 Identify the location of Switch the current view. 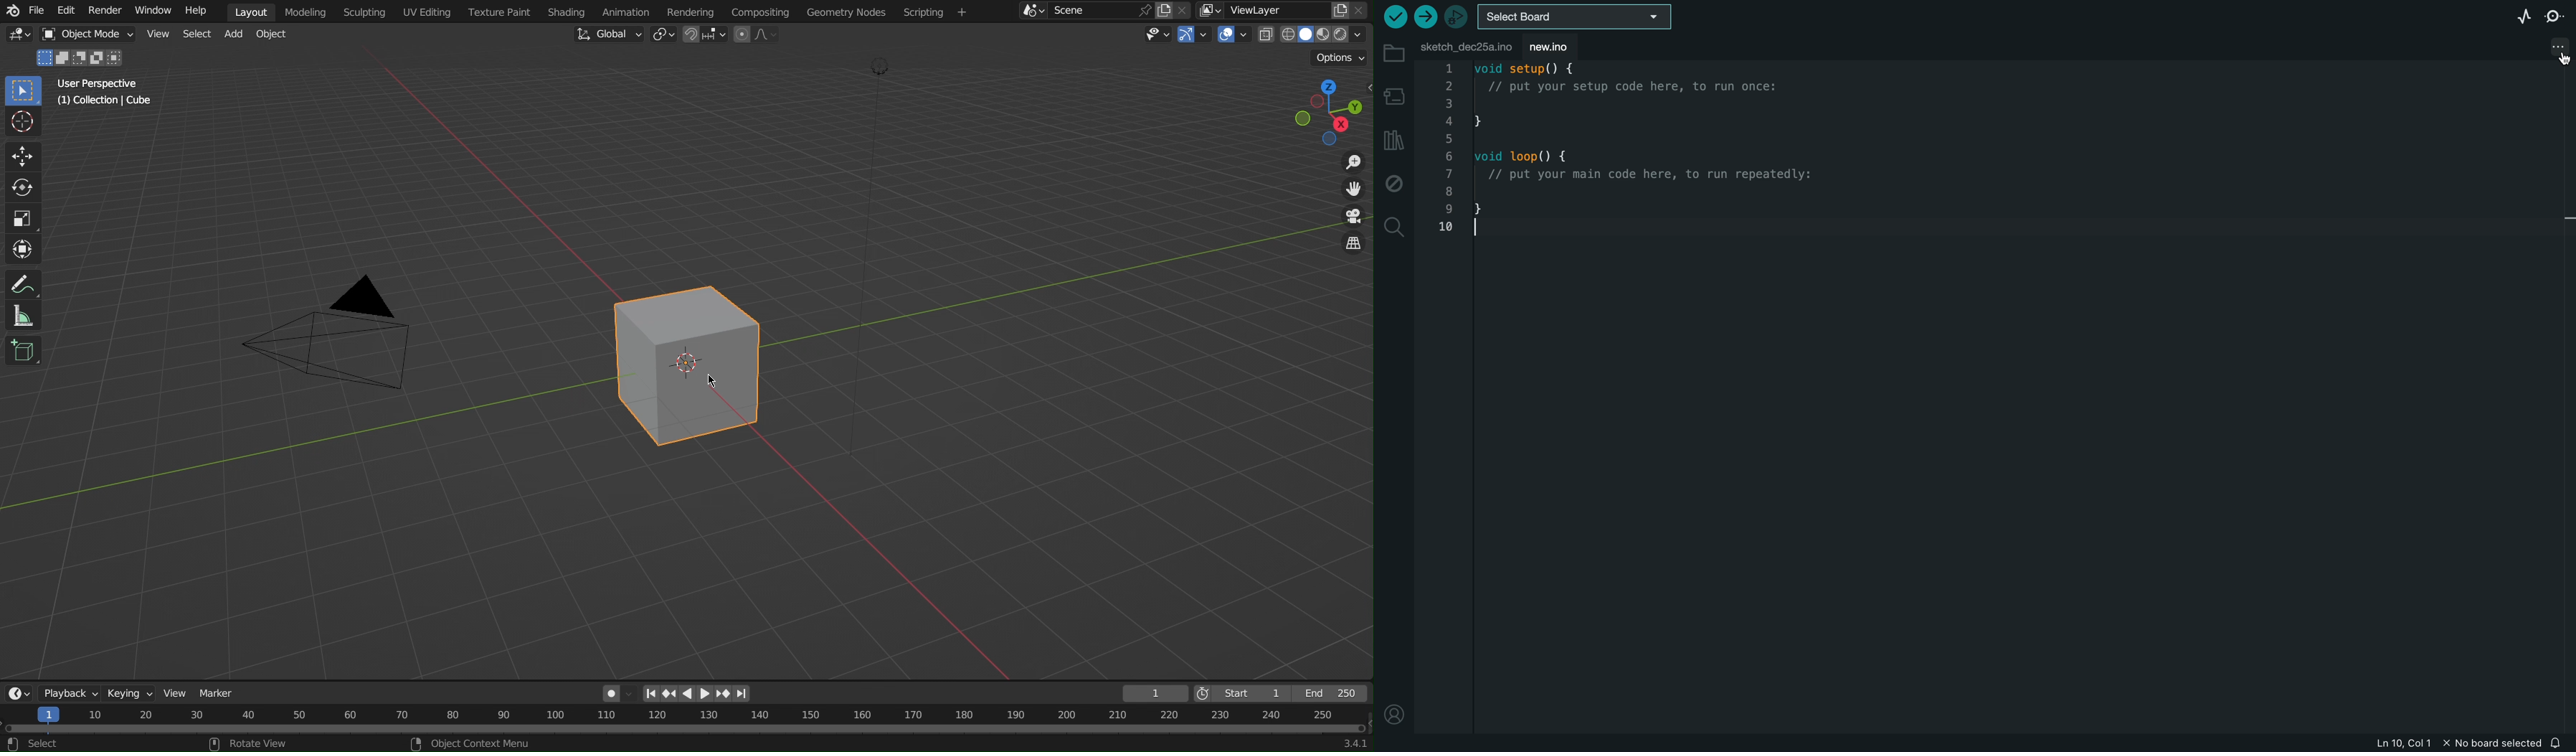
(1350, 243).